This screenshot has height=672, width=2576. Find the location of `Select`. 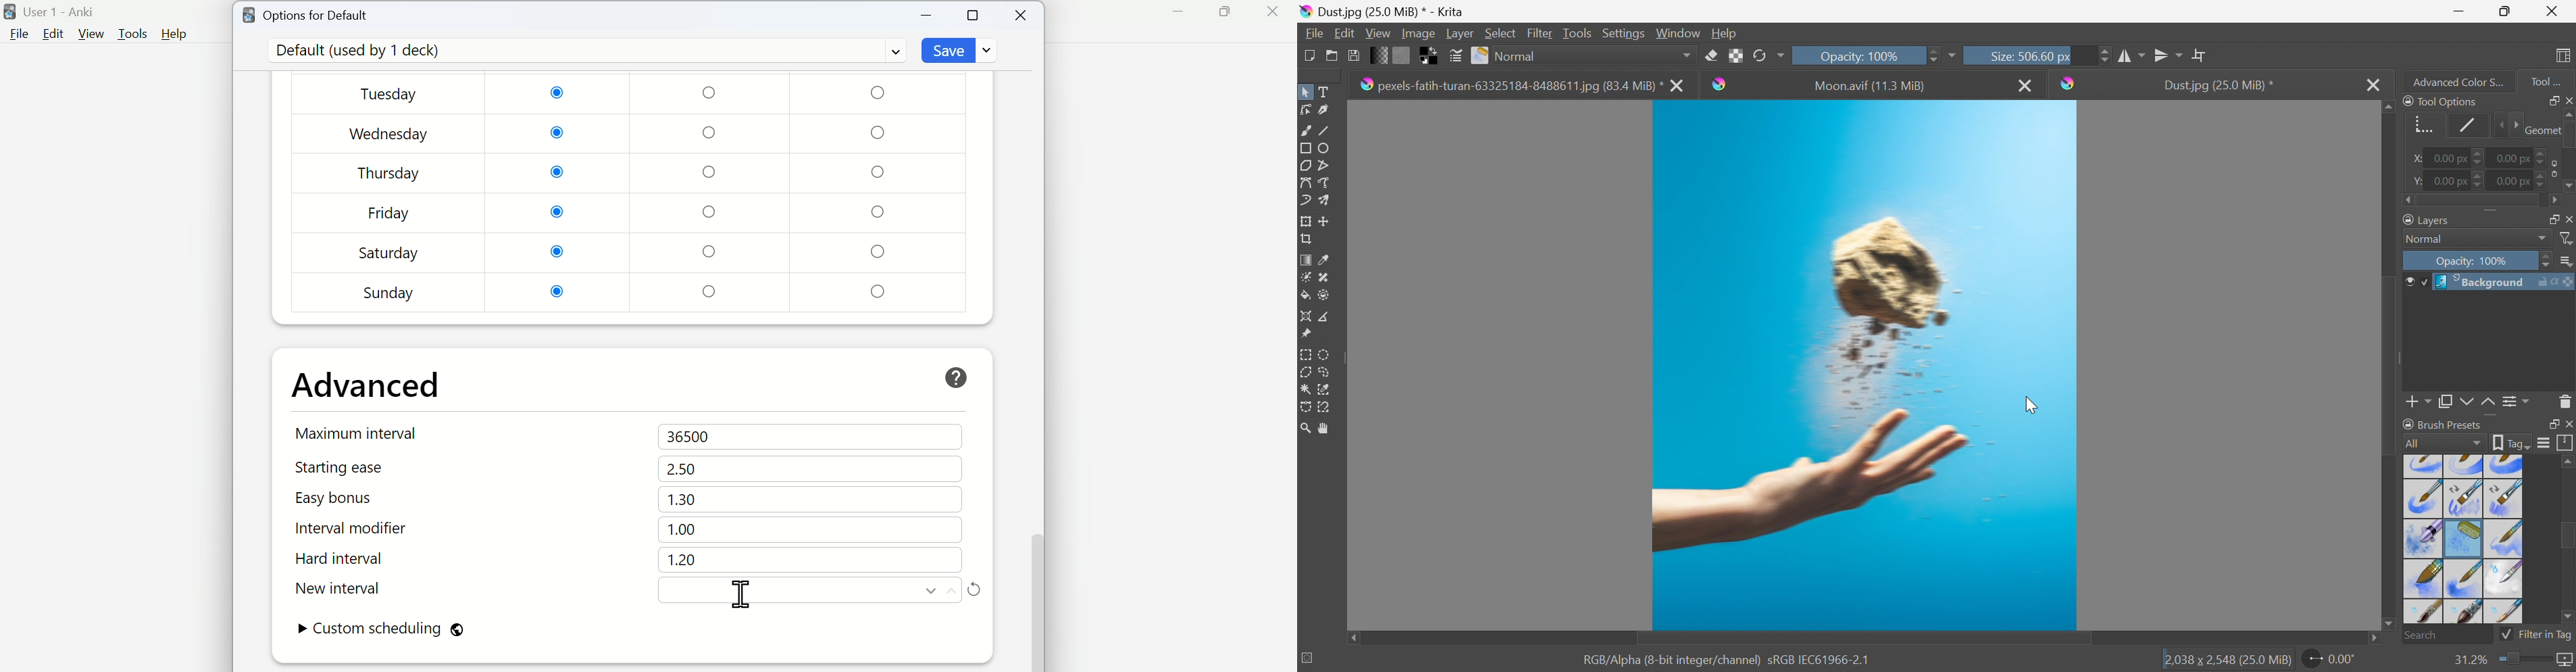

Select is located at coordinates (1501, 33).